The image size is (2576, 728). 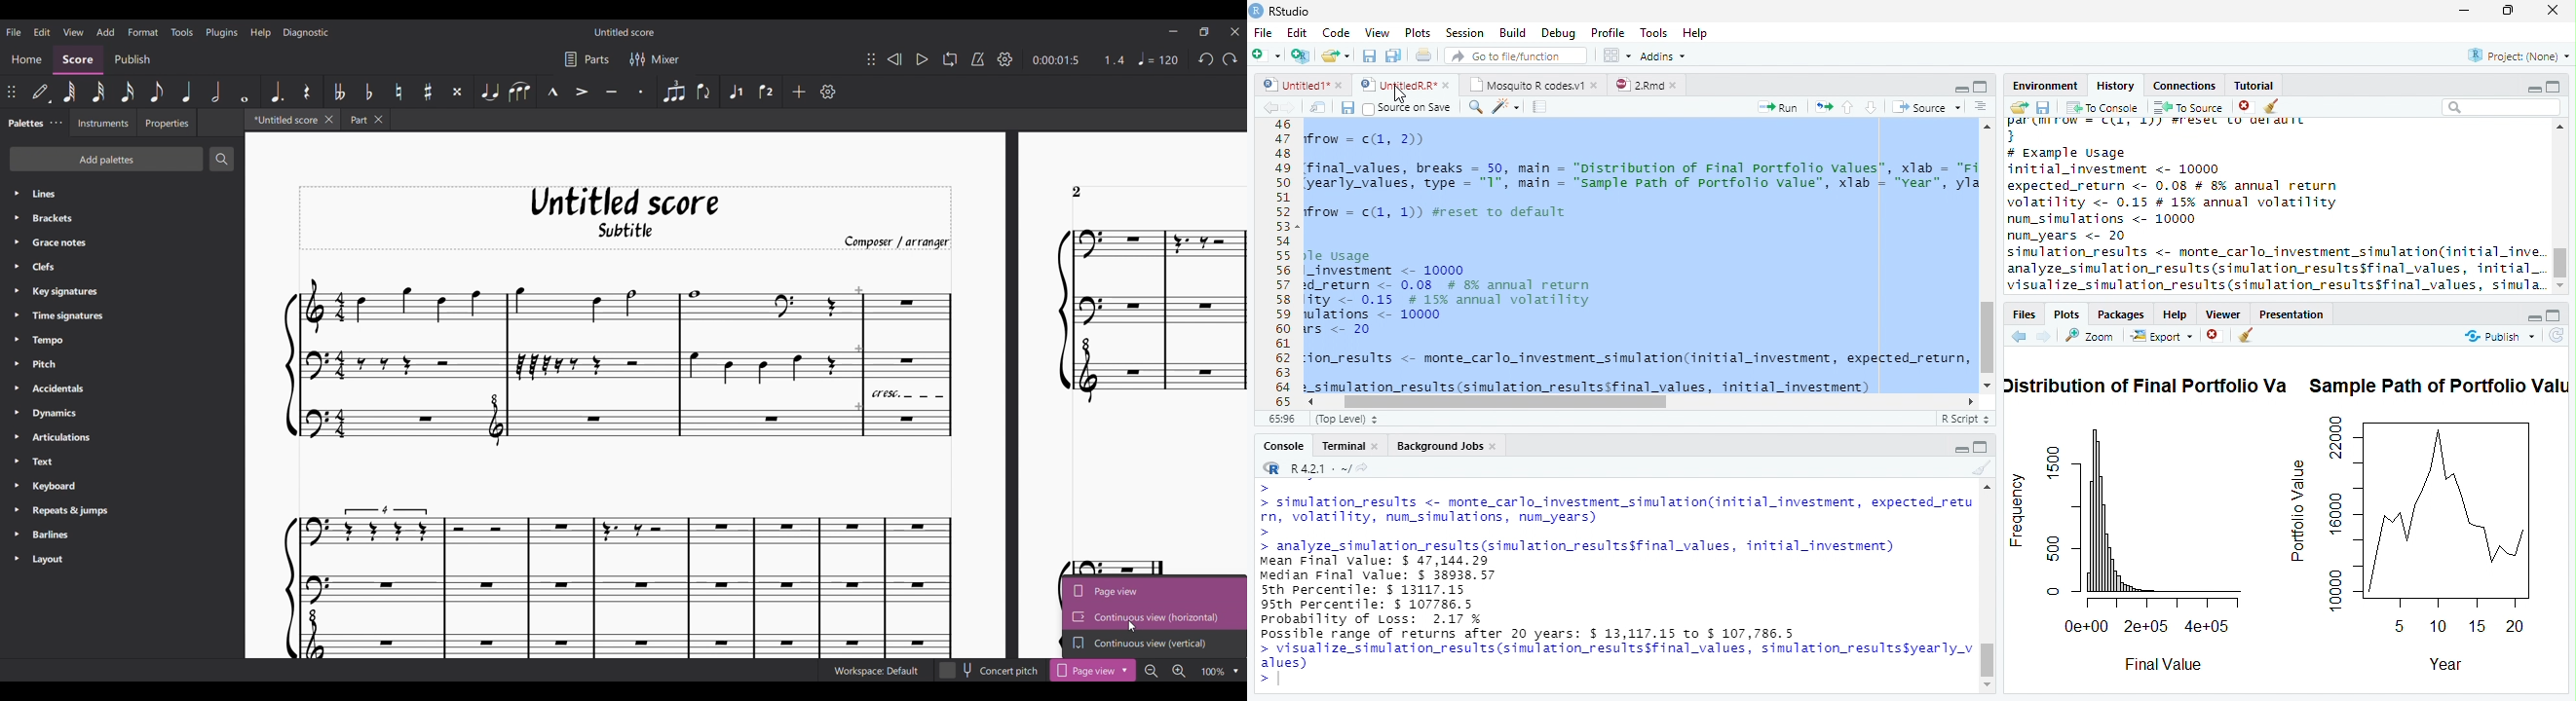 What do you see at coordinates (2561, 263) in the screenshot?
I see `Scroll bar` at bounding box center [2561, 263].